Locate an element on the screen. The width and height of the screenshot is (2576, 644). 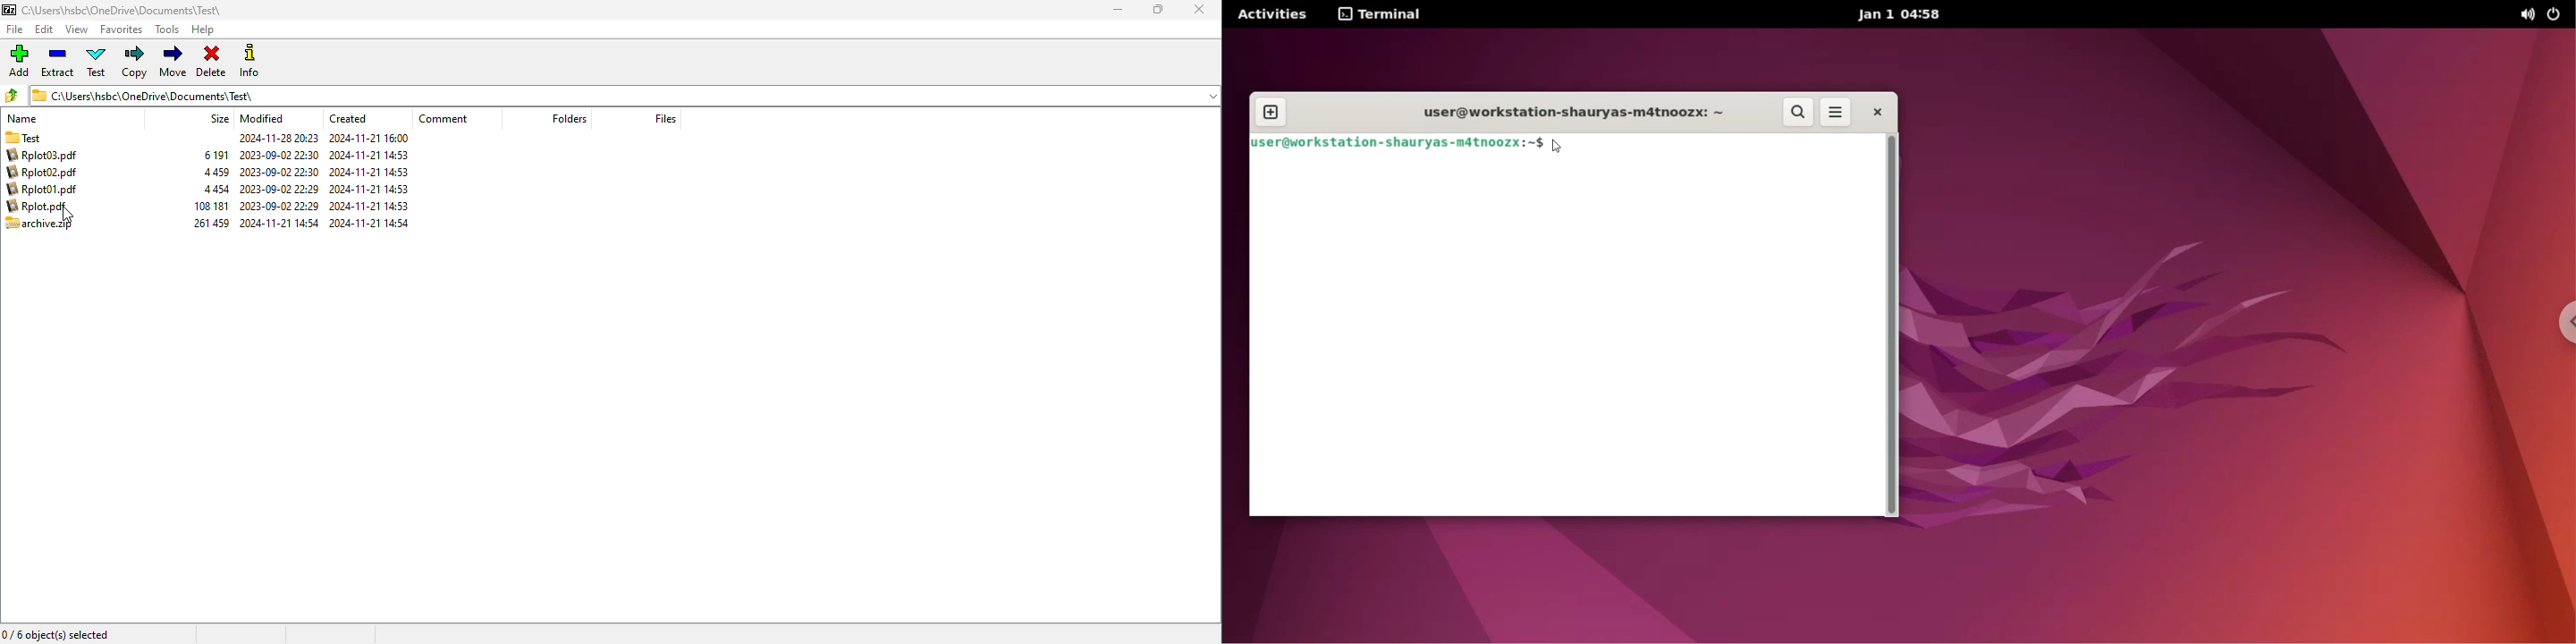
comment is located at coordinates (442, 118).